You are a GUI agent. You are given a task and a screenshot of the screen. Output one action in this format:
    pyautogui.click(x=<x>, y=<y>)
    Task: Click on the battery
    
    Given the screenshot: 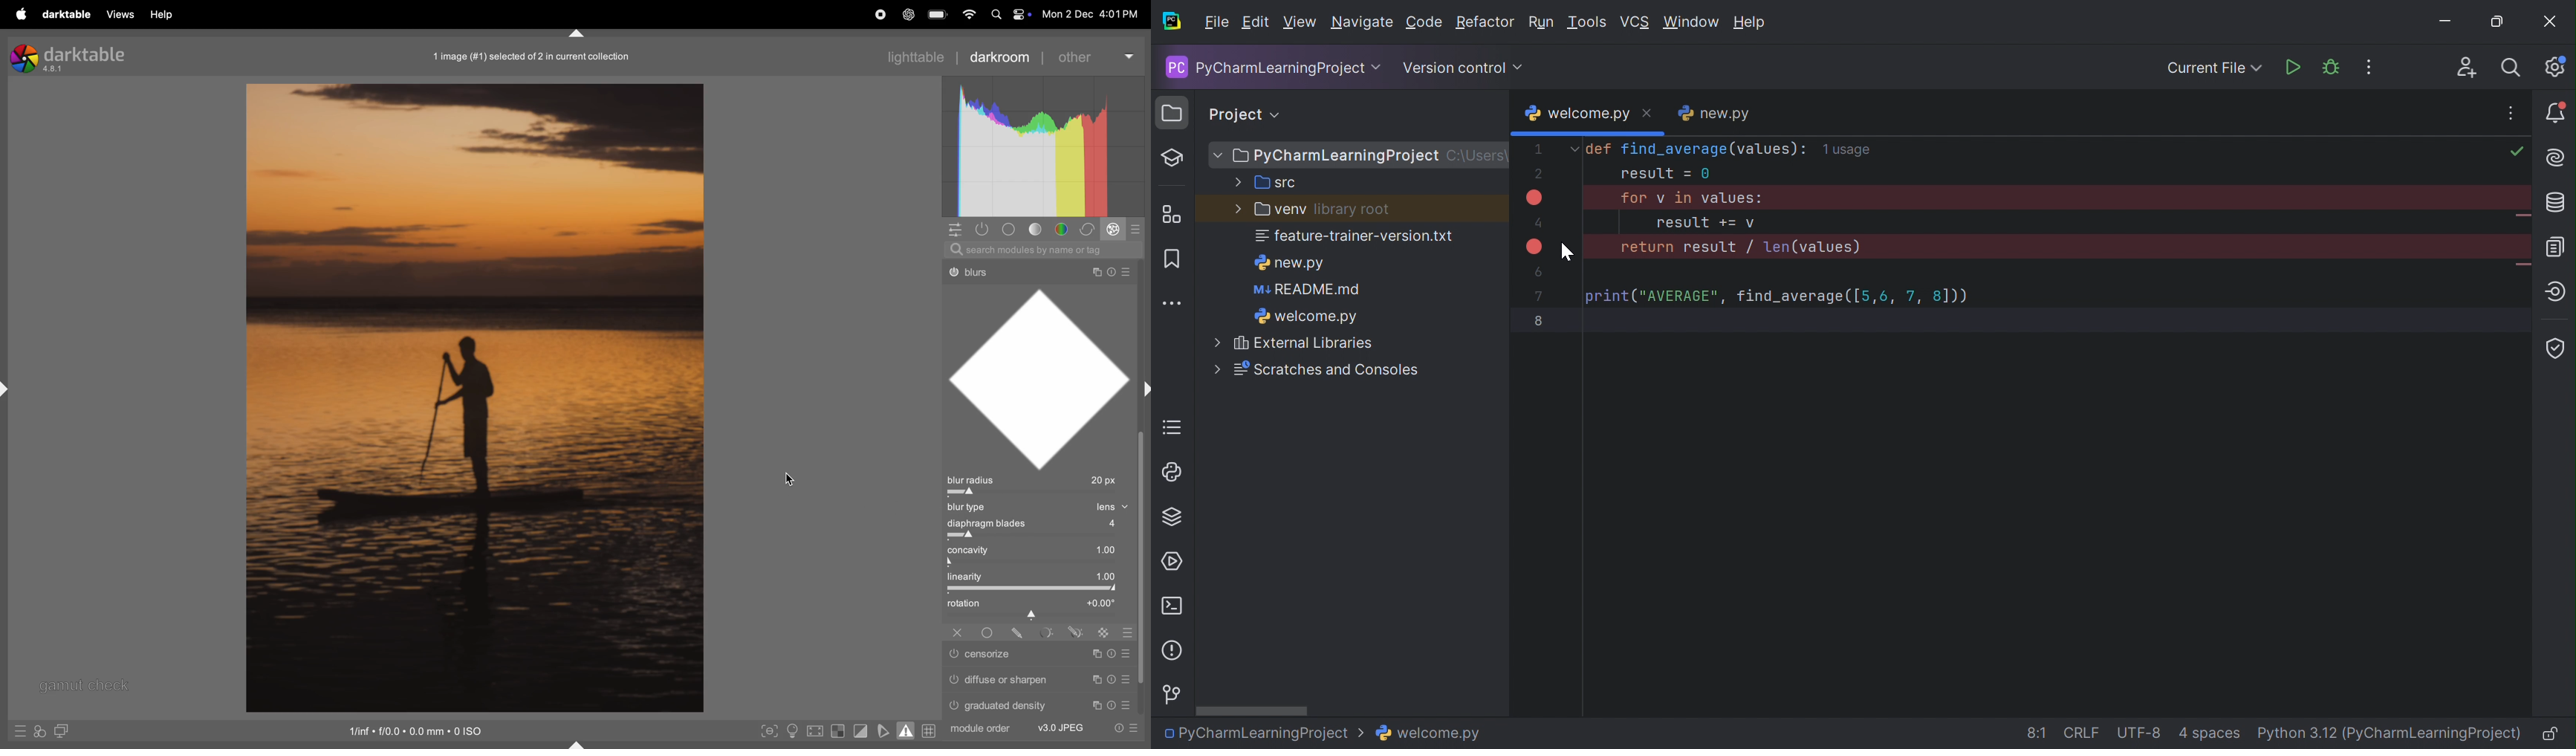 What is the action you would take?
    pyautogui.click(x=939, y=13)
    